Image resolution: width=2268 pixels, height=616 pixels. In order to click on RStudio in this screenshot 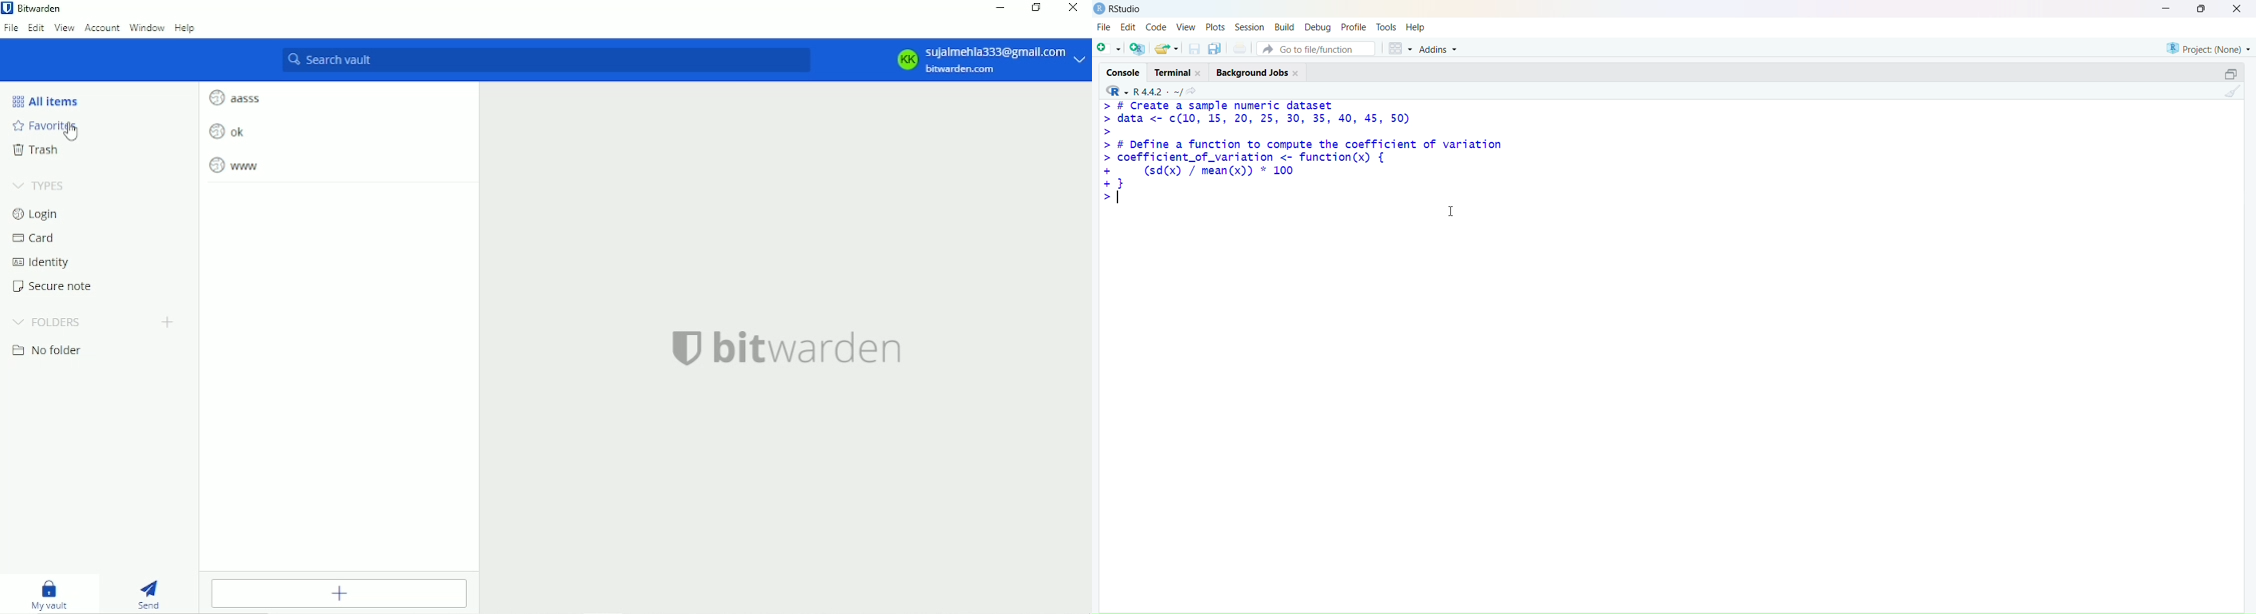, I will do `click(1127, 8)`.